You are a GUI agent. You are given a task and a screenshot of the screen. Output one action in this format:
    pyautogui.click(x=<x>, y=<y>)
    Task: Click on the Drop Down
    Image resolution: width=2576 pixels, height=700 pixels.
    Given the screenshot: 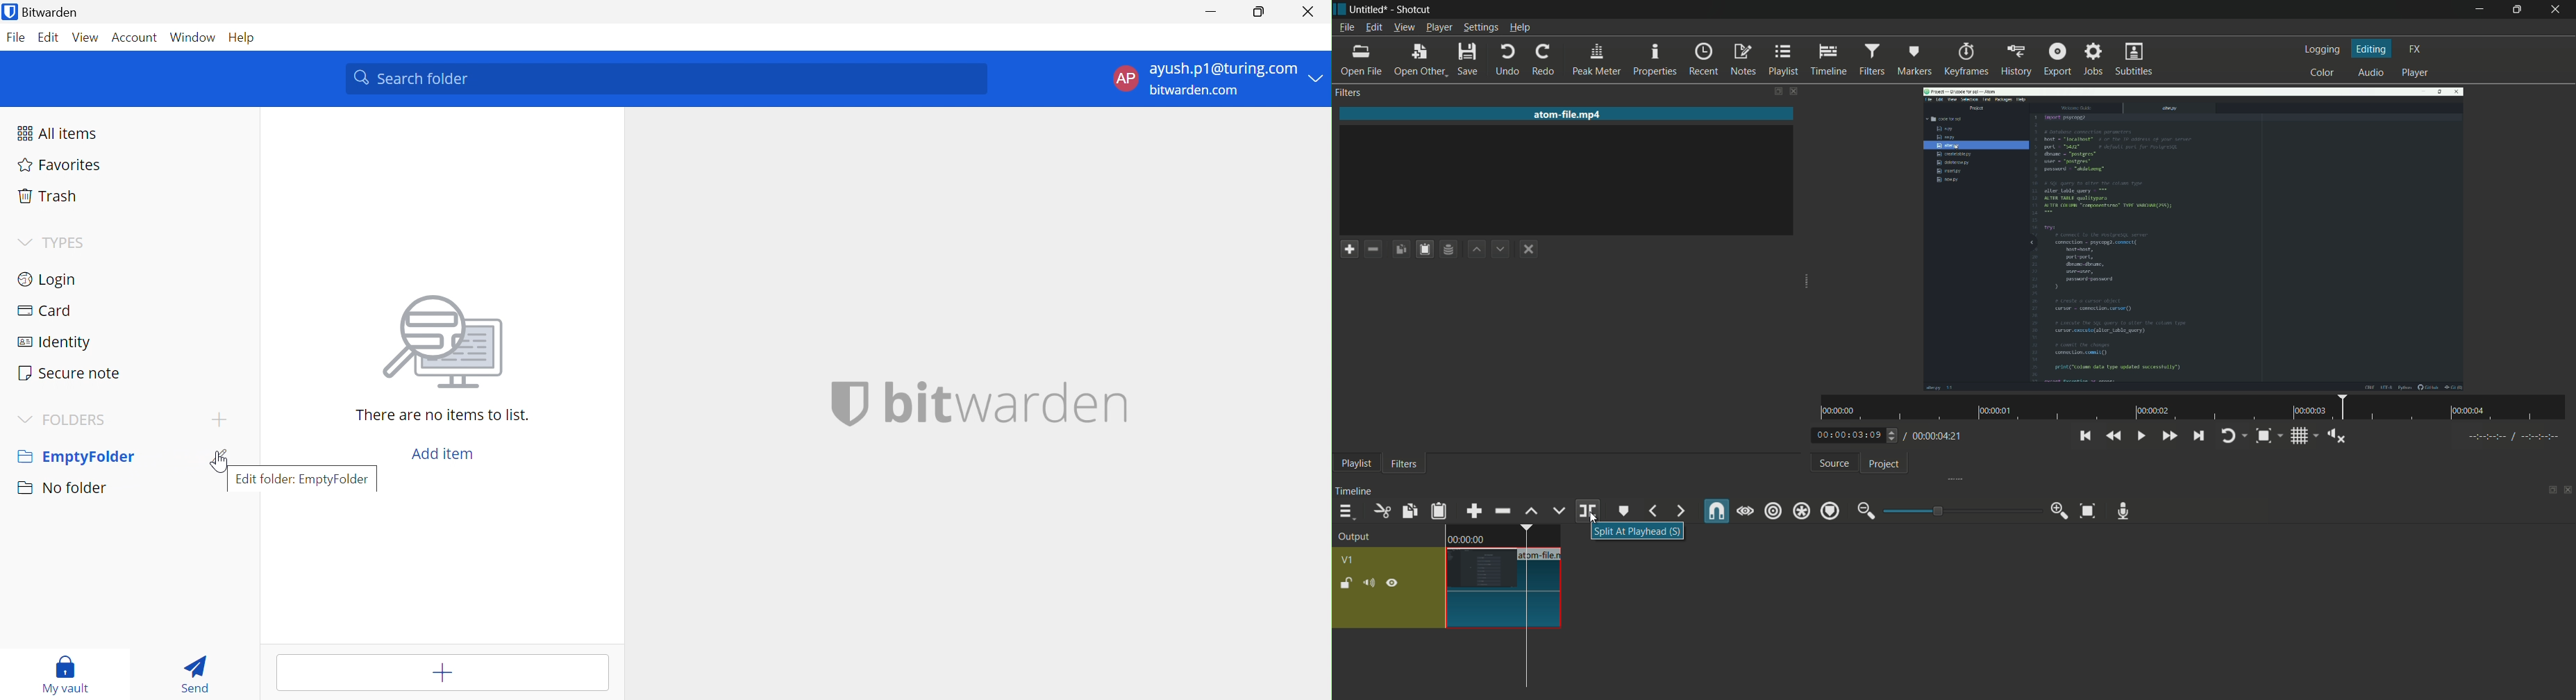 What is the action you would take?
    pyautogui.click(x=26, y=421)
    